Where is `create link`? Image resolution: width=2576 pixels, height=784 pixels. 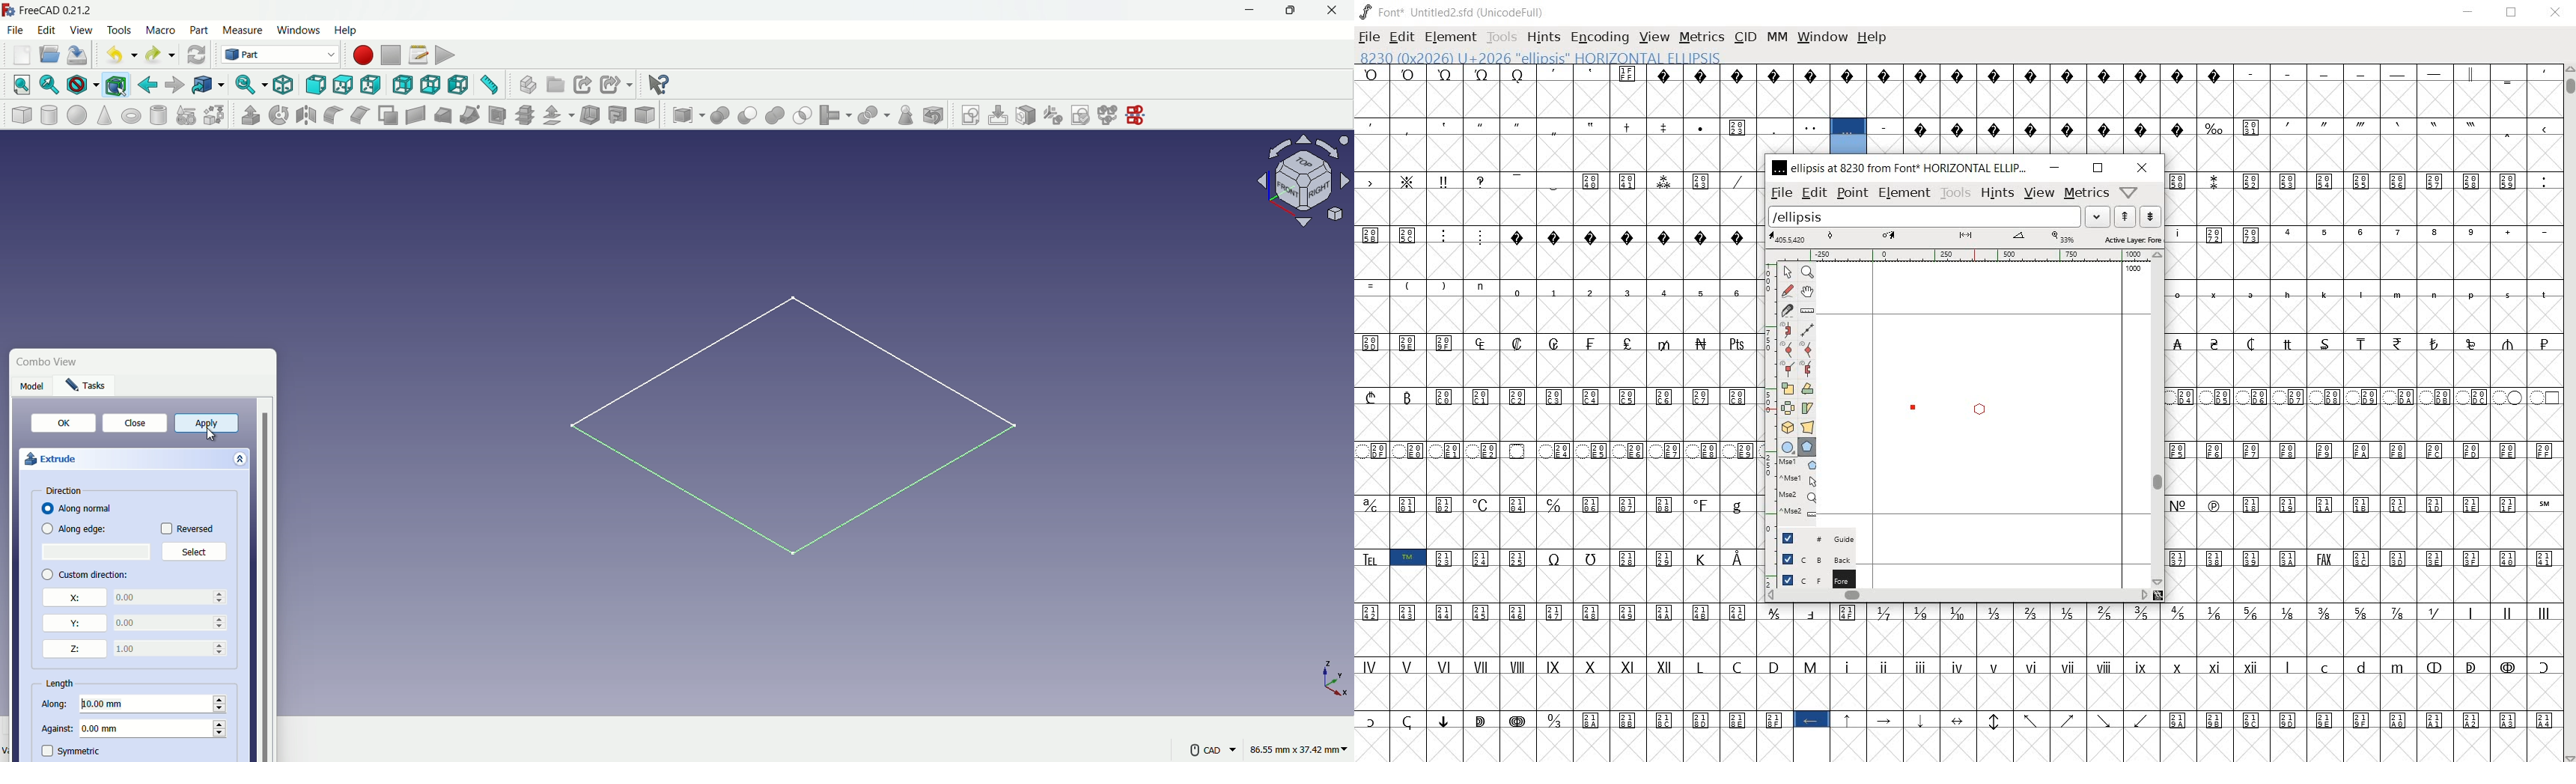 create link is located at coordinates (584, 85).